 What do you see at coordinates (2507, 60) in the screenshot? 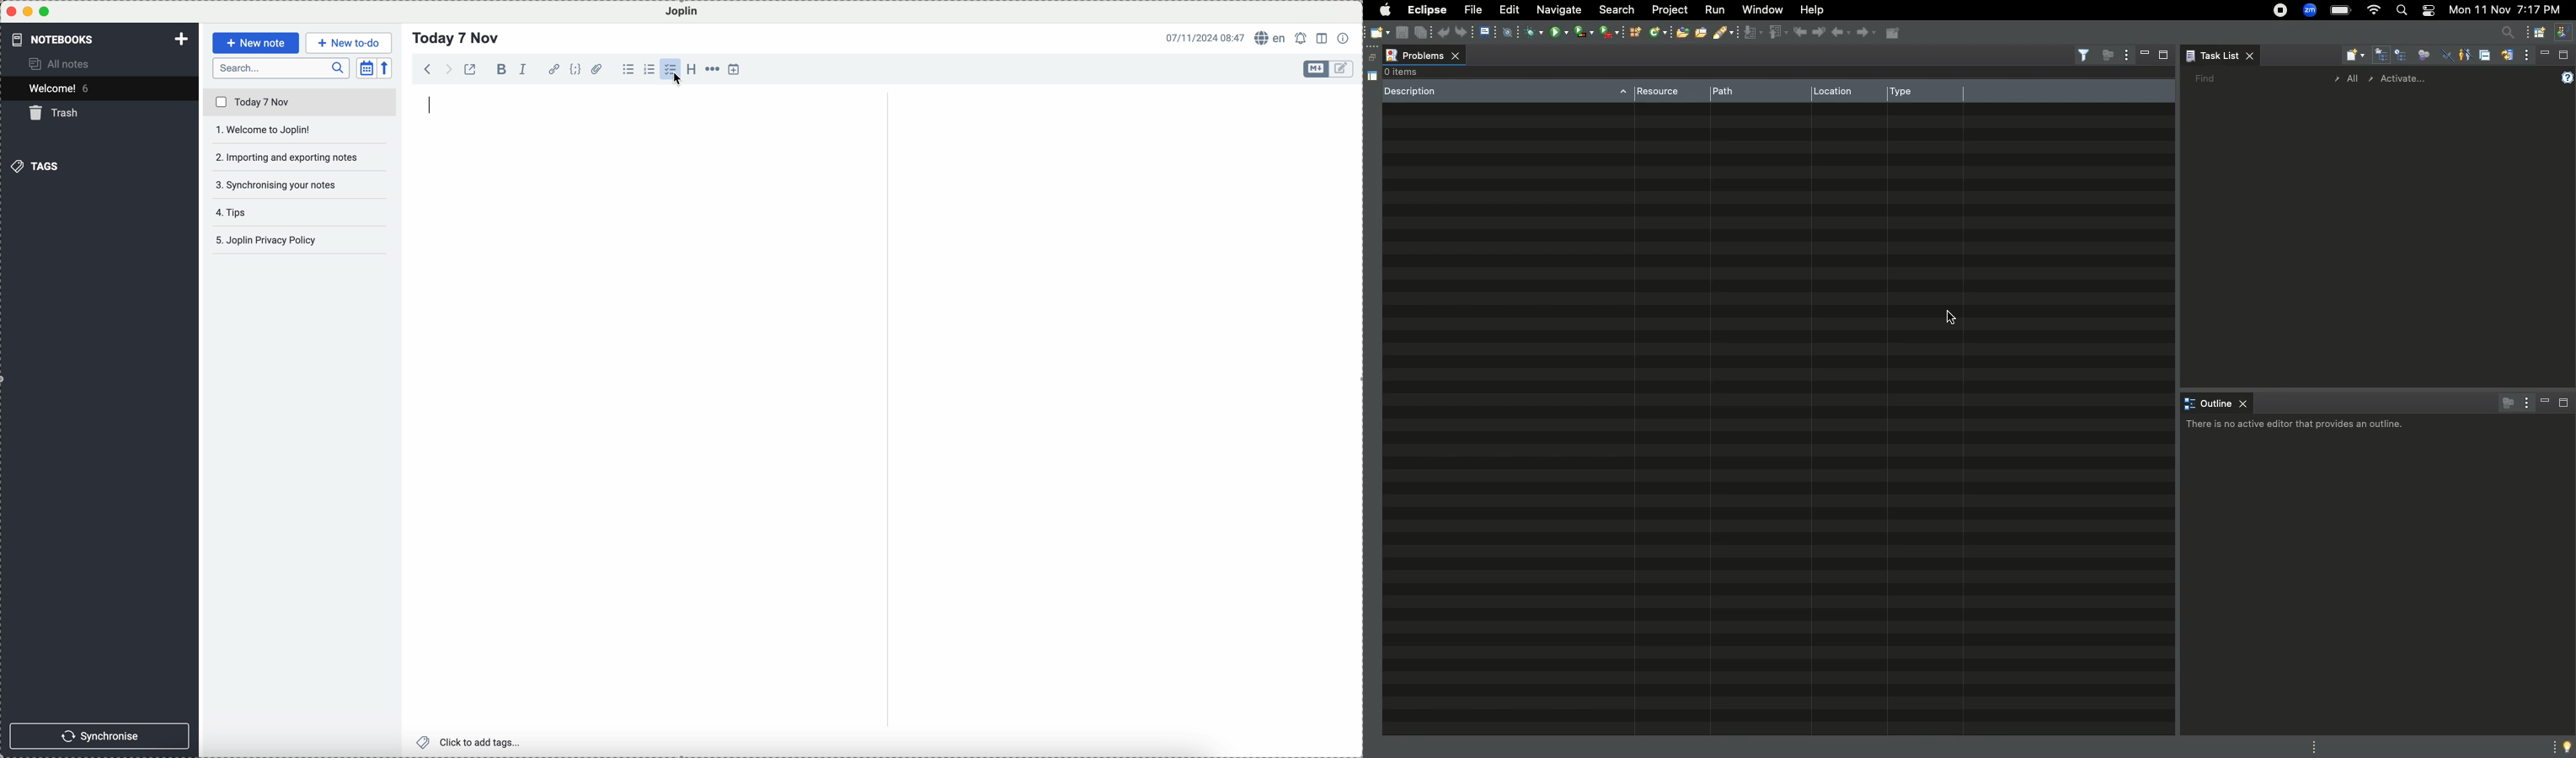
I see `Synchronized change` at bounding box center [2507, 60].